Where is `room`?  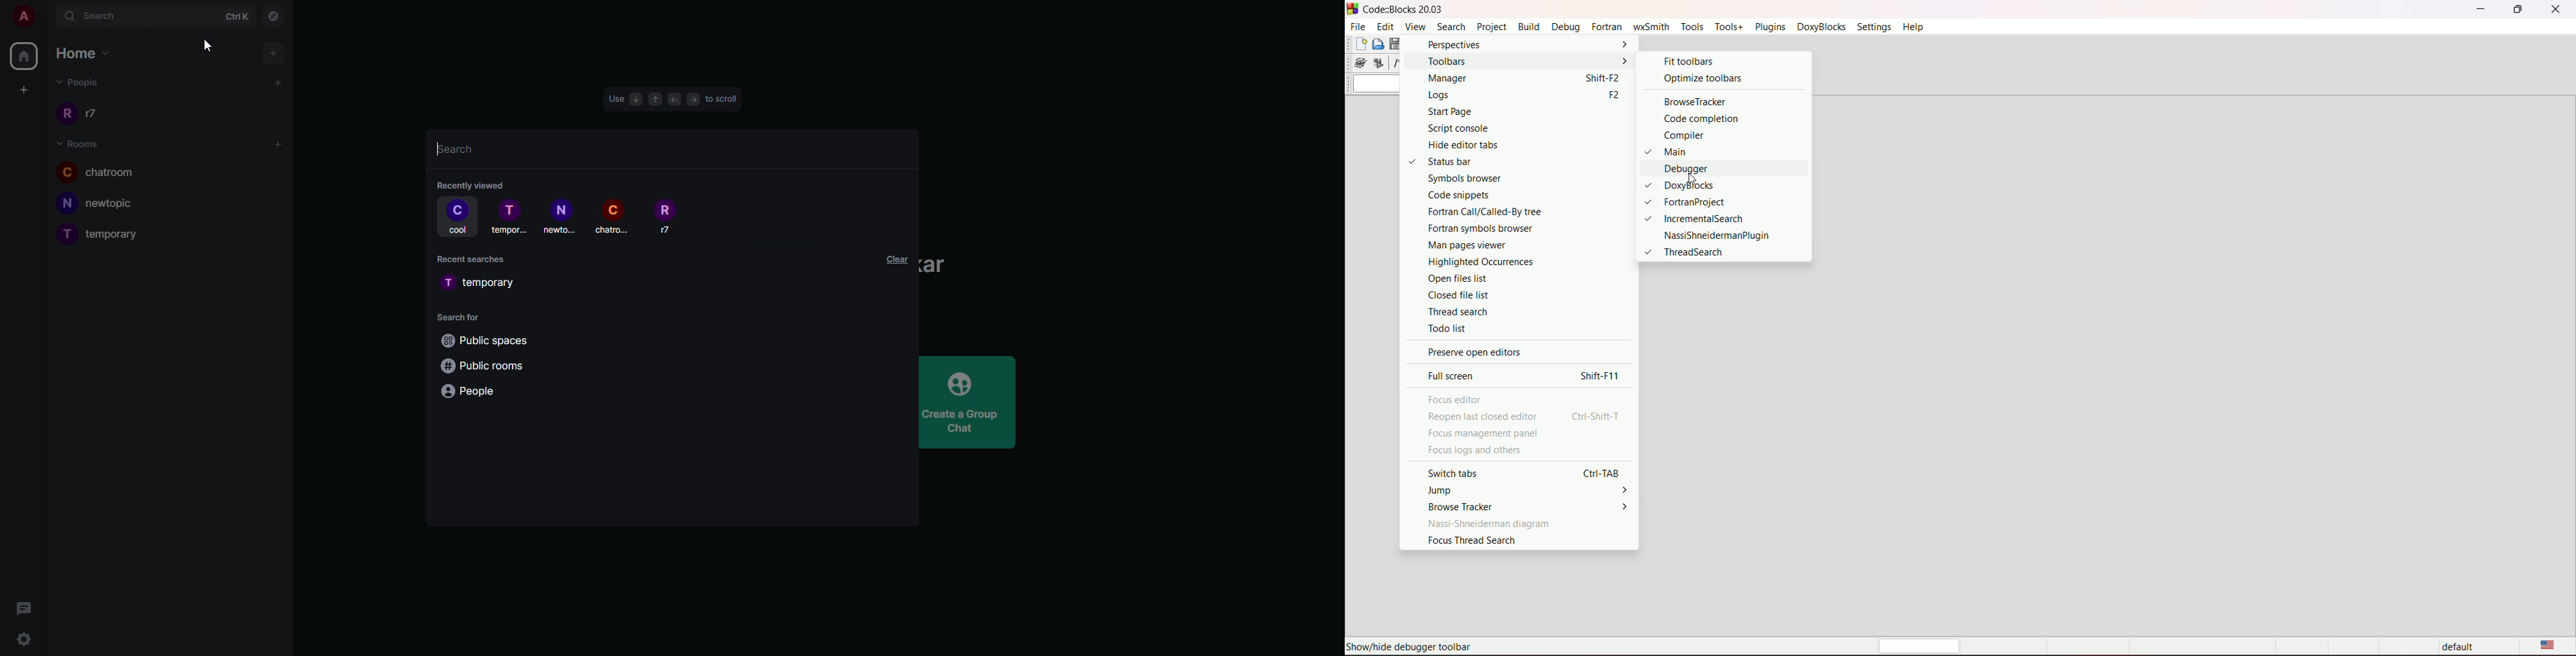 room is located at coordinates (485, 283).